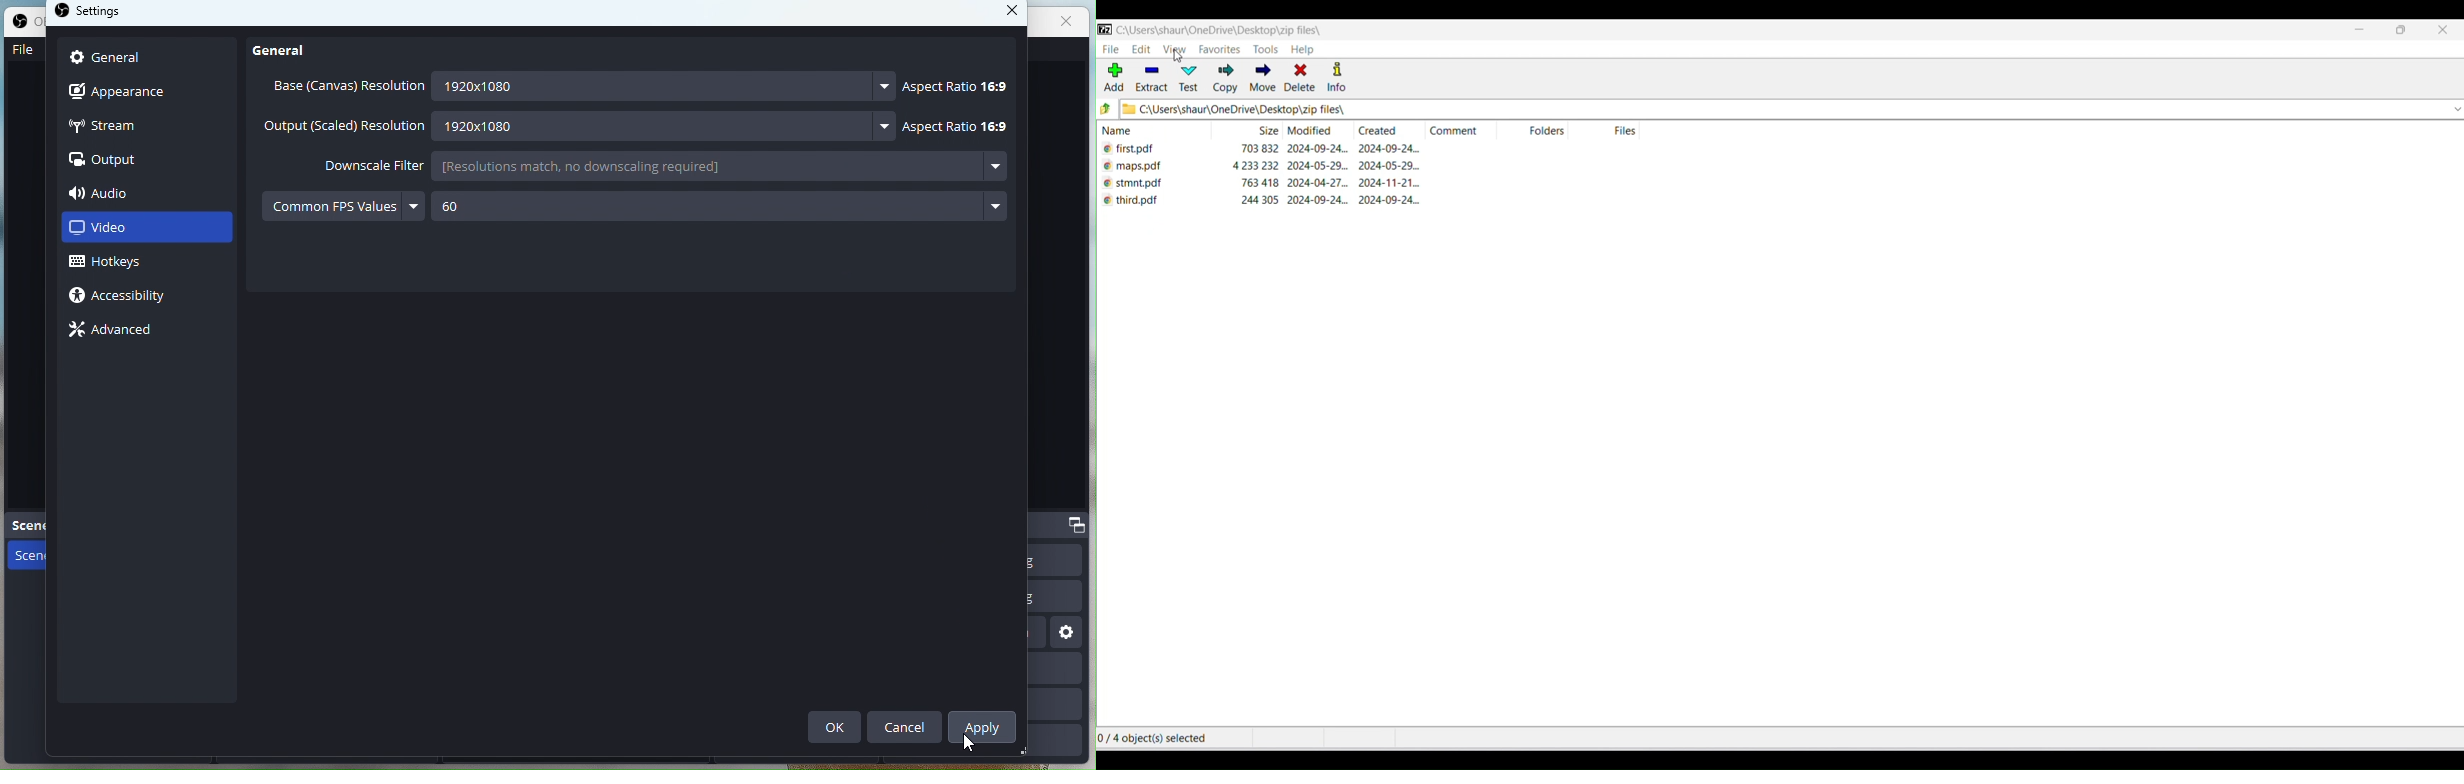  Describe the element at coordinates (1321, 149) in the screenshot. I see `modification date` at that location.